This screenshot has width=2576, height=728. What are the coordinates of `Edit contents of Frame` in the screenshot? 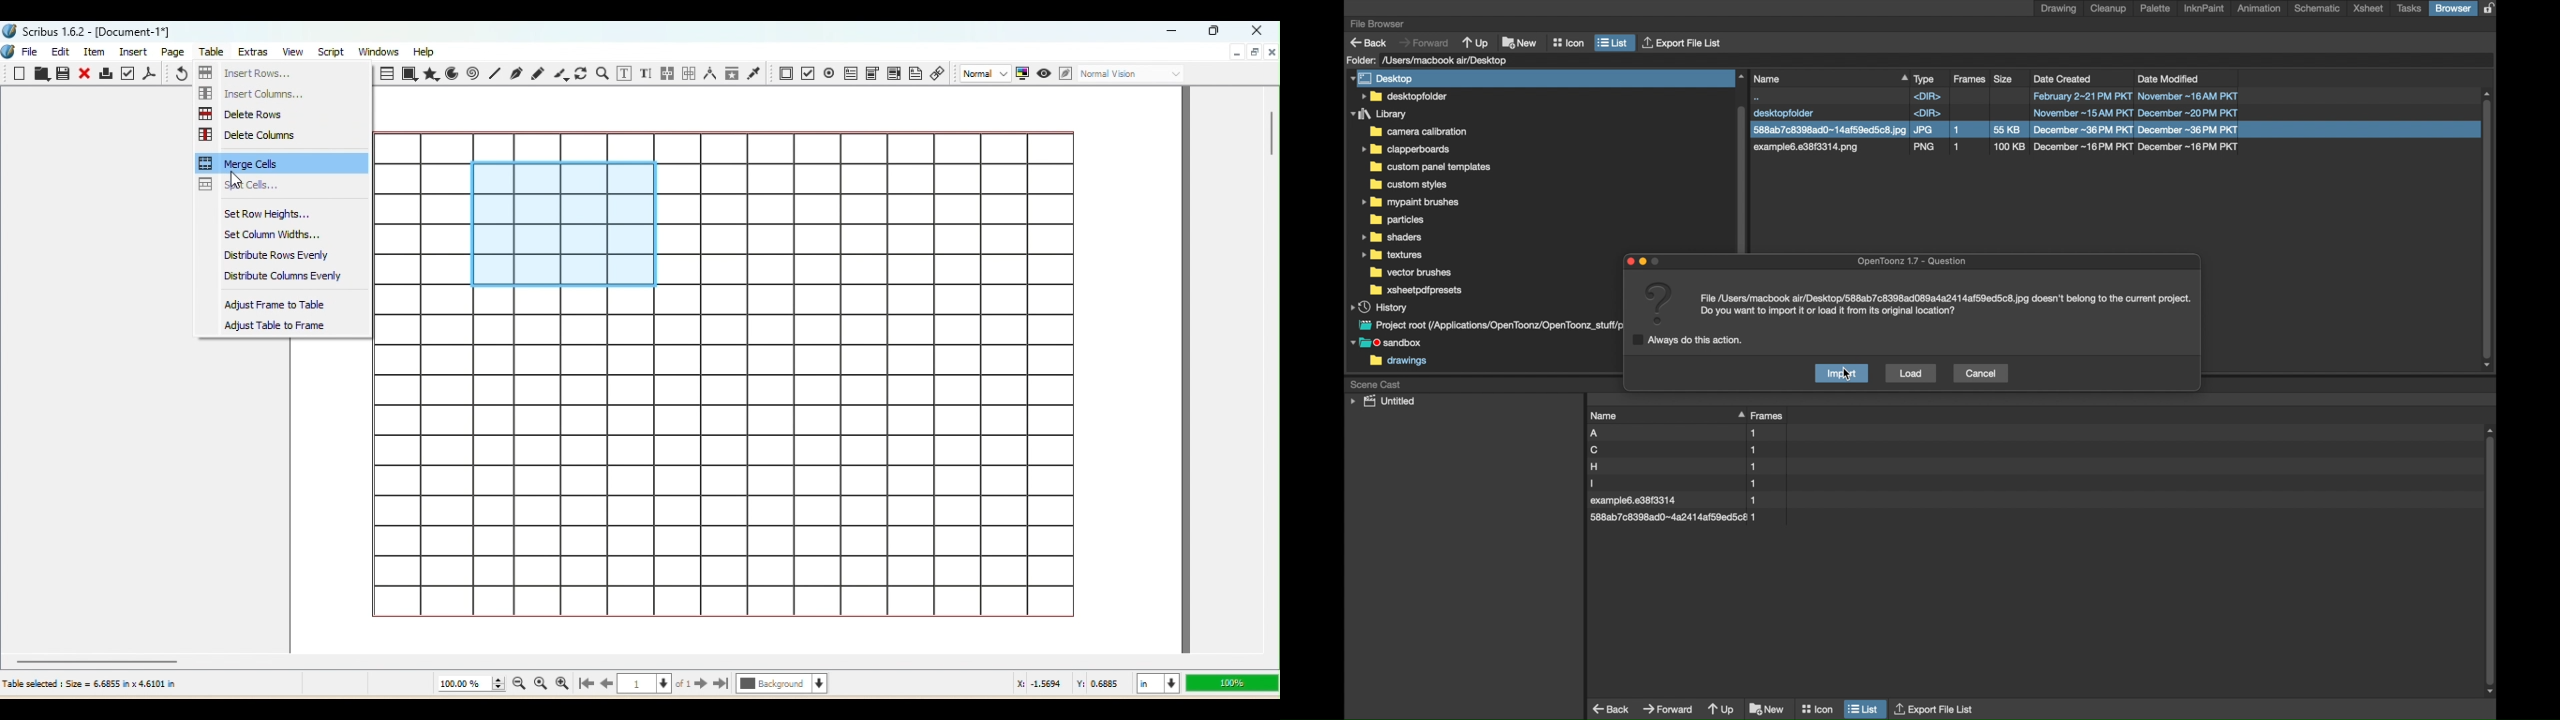 It's located at (626, 74).